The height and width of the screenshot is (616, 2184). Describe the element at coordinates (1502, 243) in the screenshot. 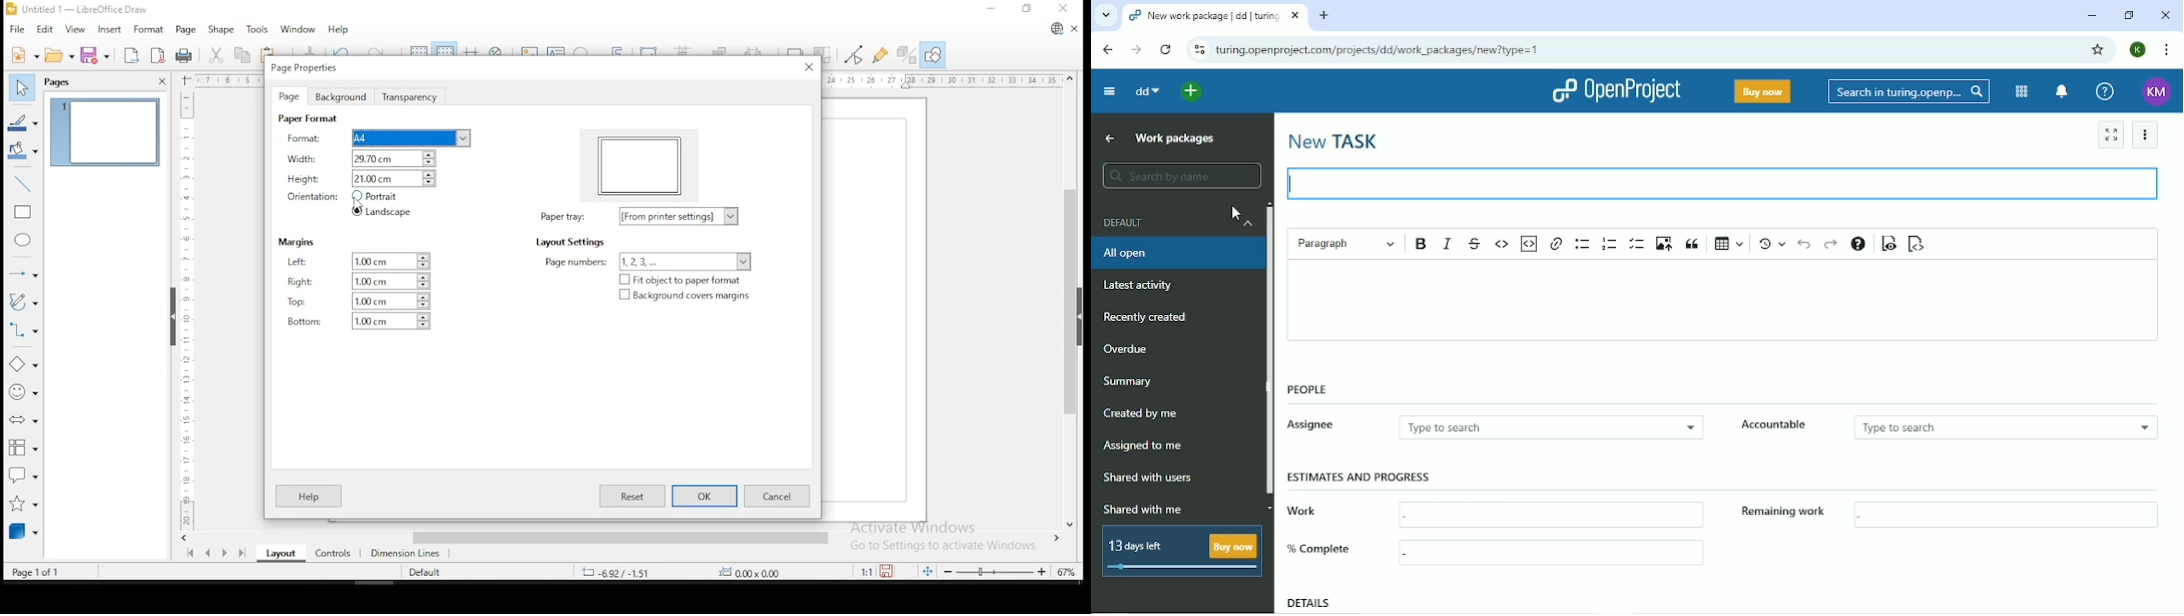

I see `Code` at that location.